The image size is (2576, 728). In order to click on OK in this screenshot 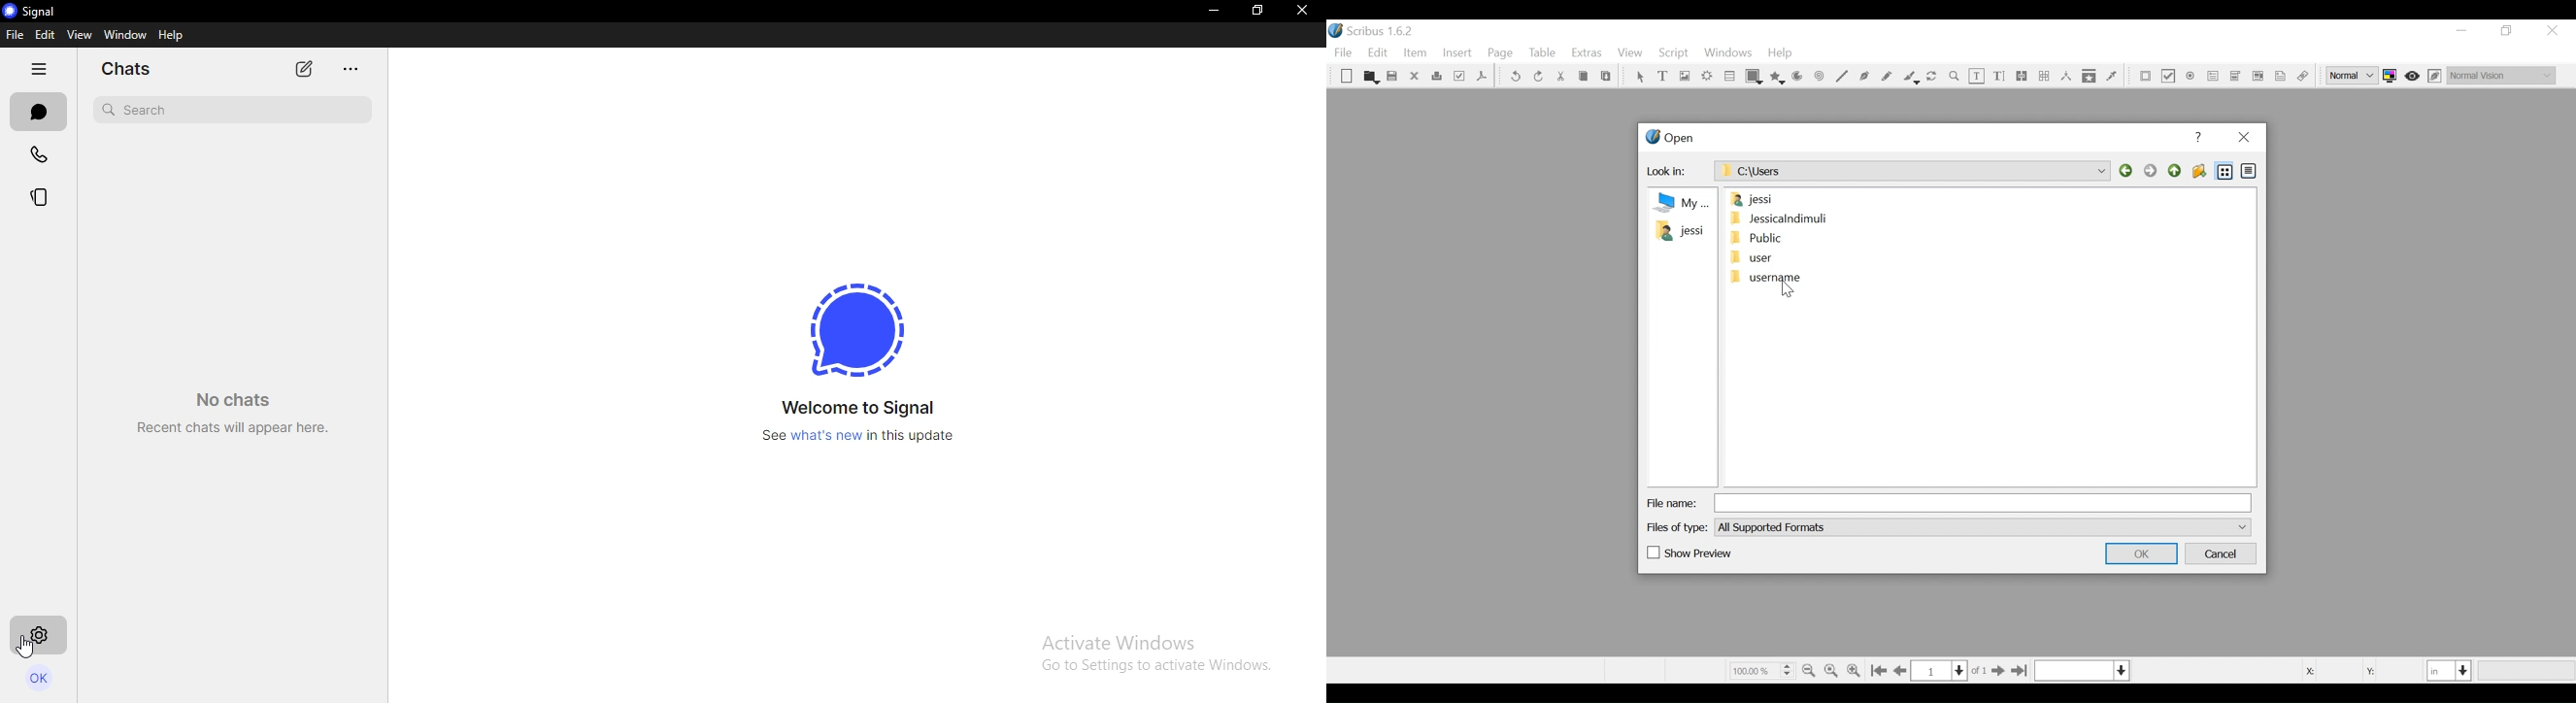, I will do `click(2139, 553)`.